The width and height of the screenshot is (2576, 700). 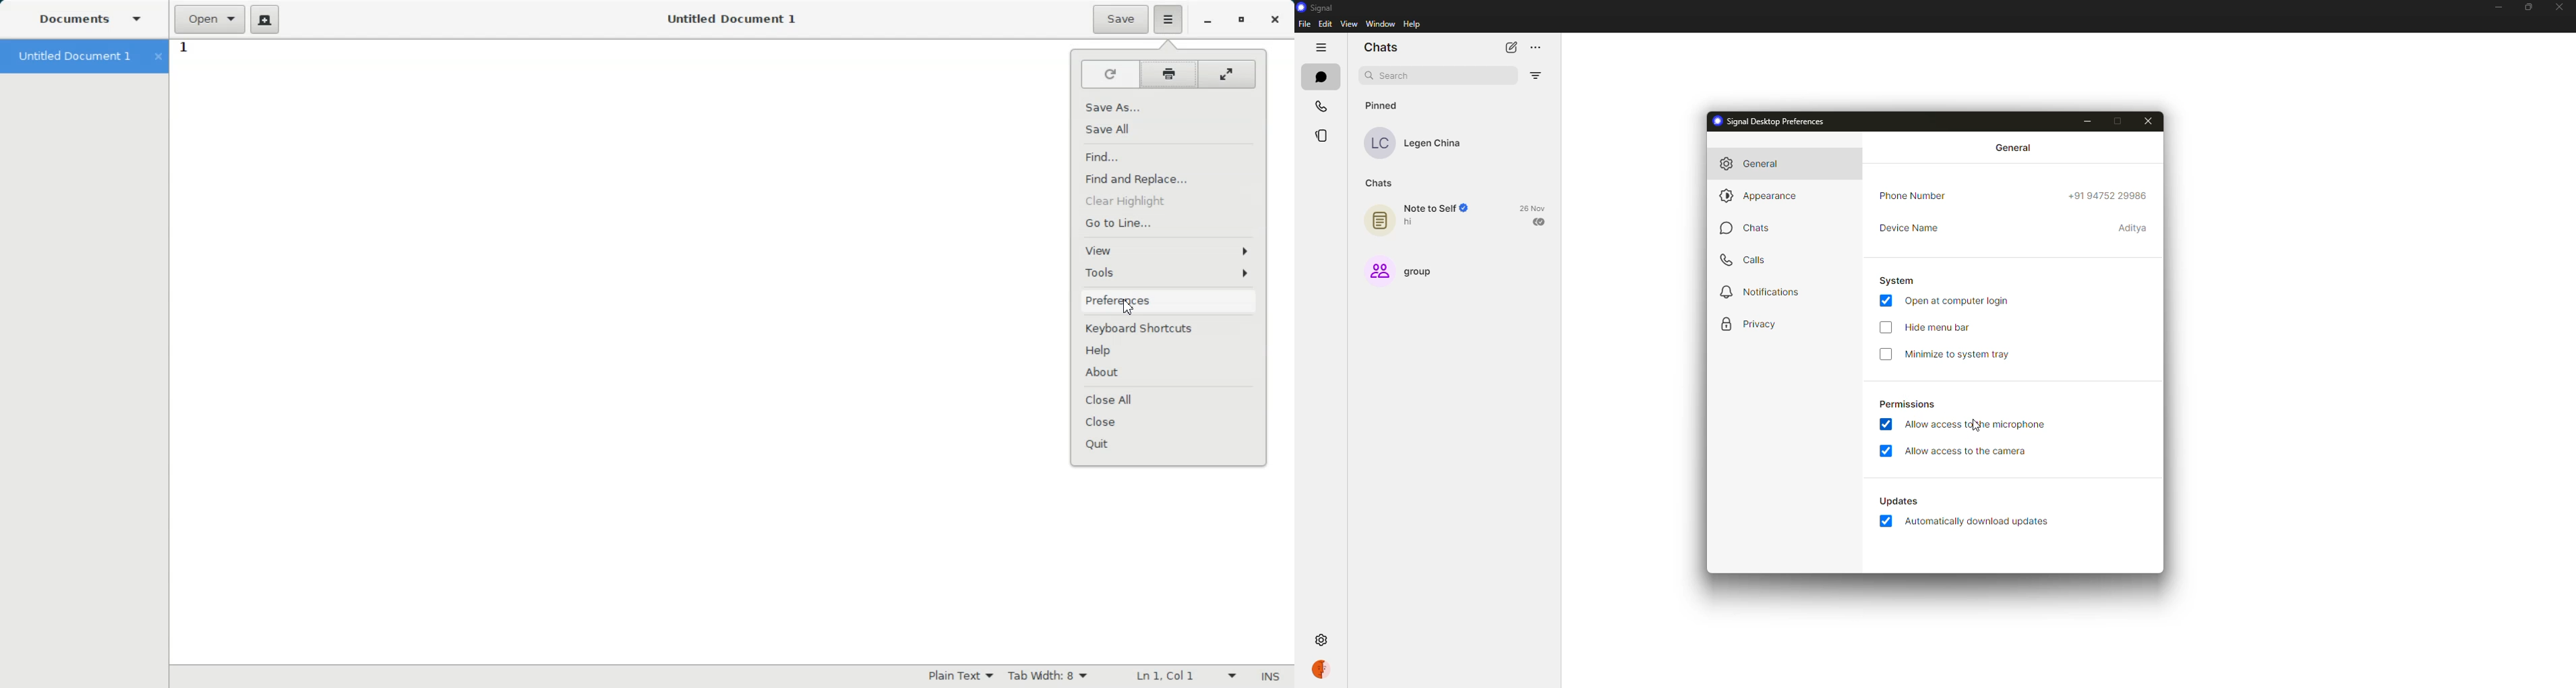 What do you see at coordinates (1535, 207) in the screenshot?
I see `date` at bounding box center [1535, 207].